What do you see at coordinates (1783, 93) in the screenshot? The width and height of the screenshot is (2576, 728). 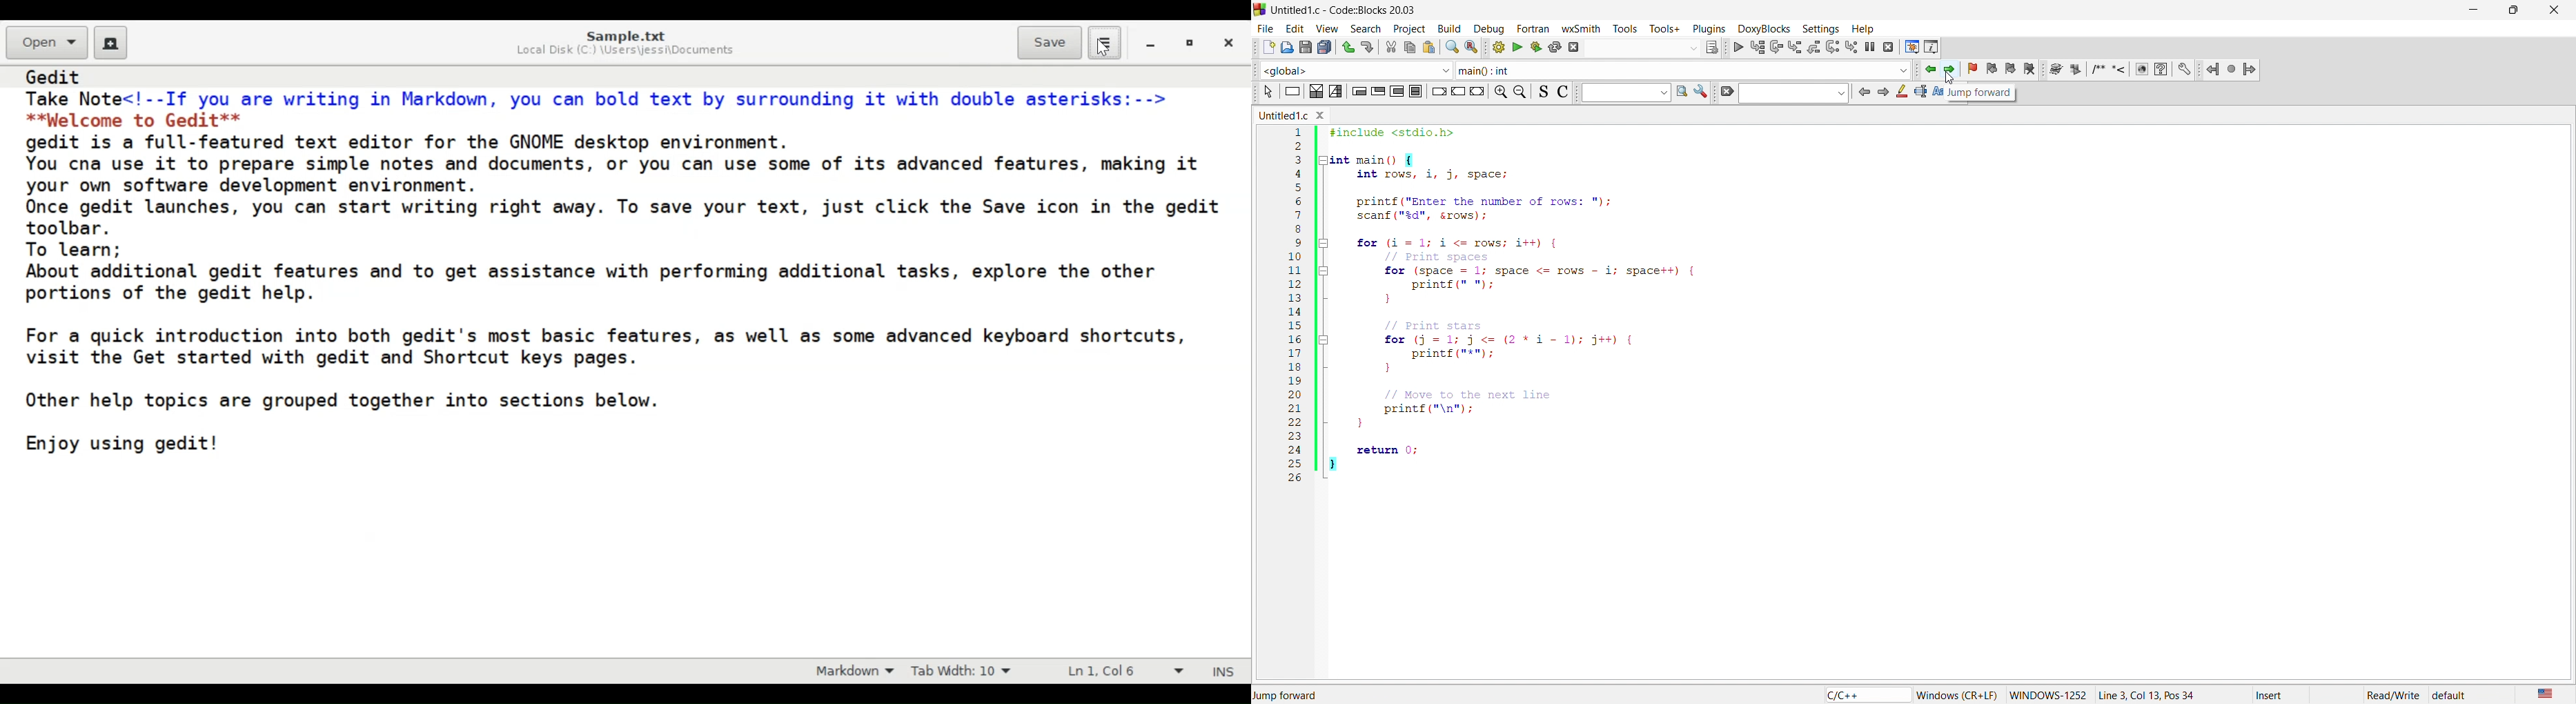 I see `search bar` at bounding box center [1783, 93].